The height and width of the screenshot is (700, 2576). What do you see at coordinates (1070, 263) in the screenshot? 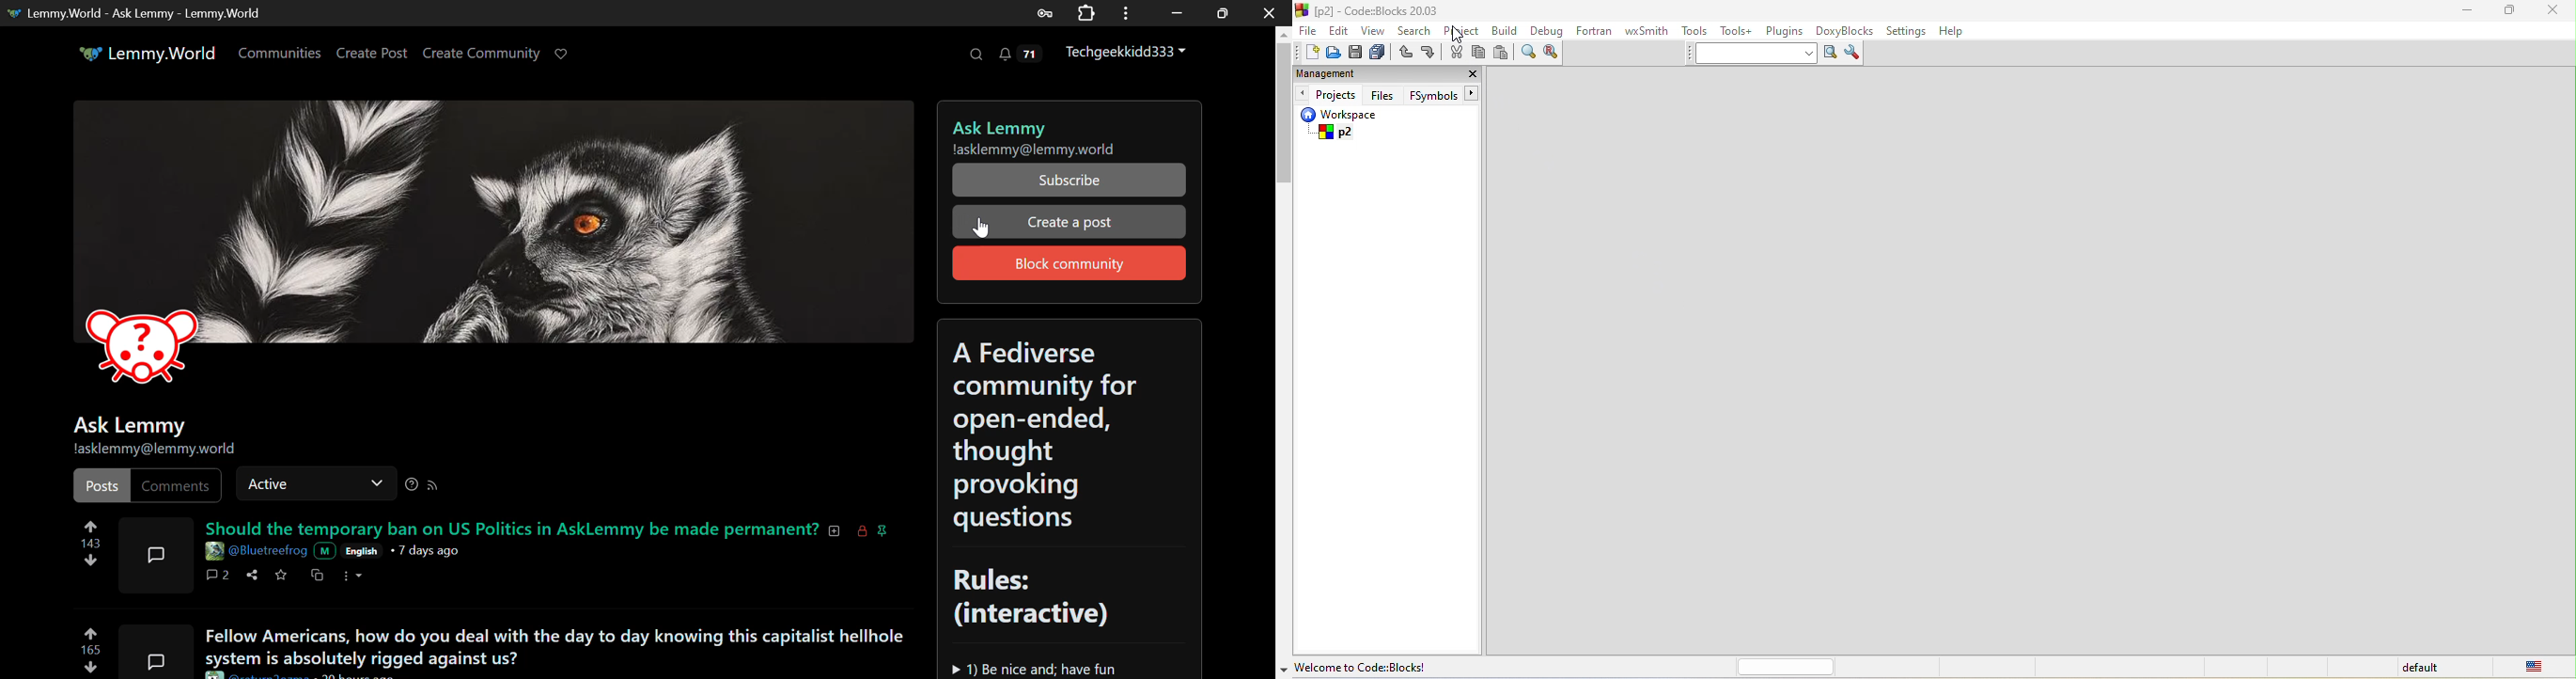
I see `Block community` at bounding box center [1070, 263].